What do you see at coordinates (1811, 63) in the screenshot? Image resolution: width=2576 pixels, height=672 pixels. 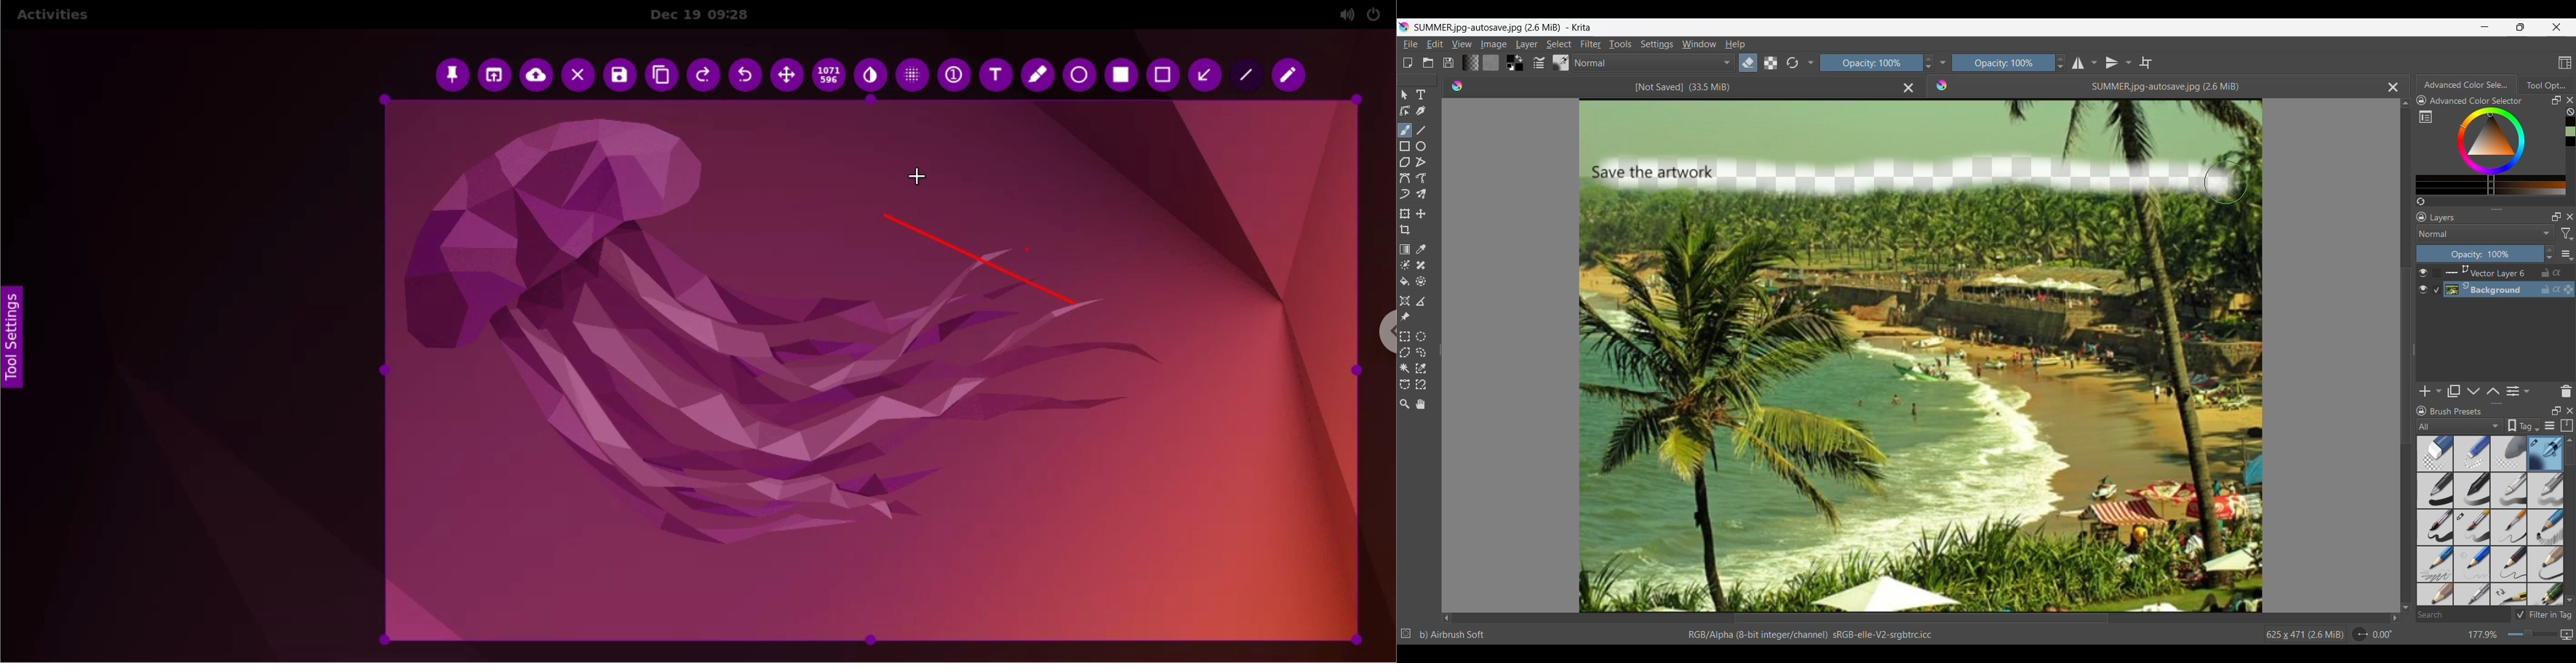 I see `Show/Hide tools` at bounding box center [1811, 63].